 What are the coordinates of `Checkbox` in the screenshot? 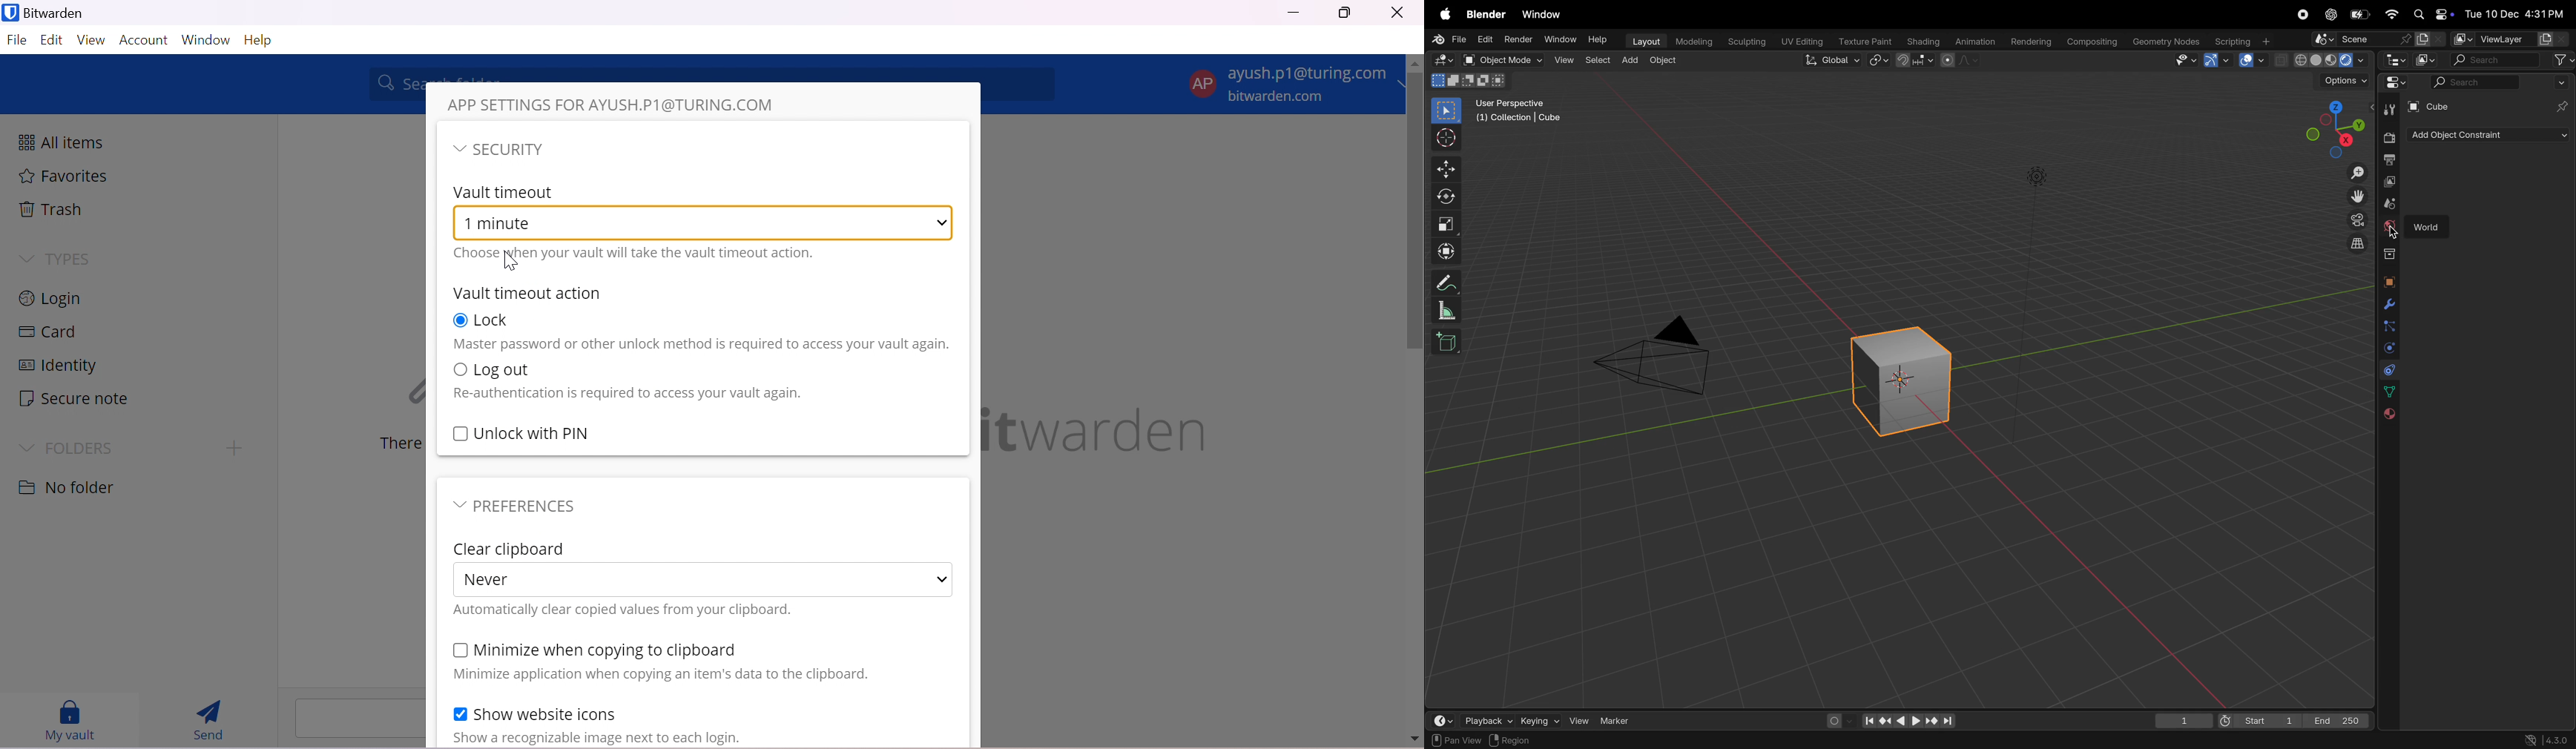 It's located at (460, 435).